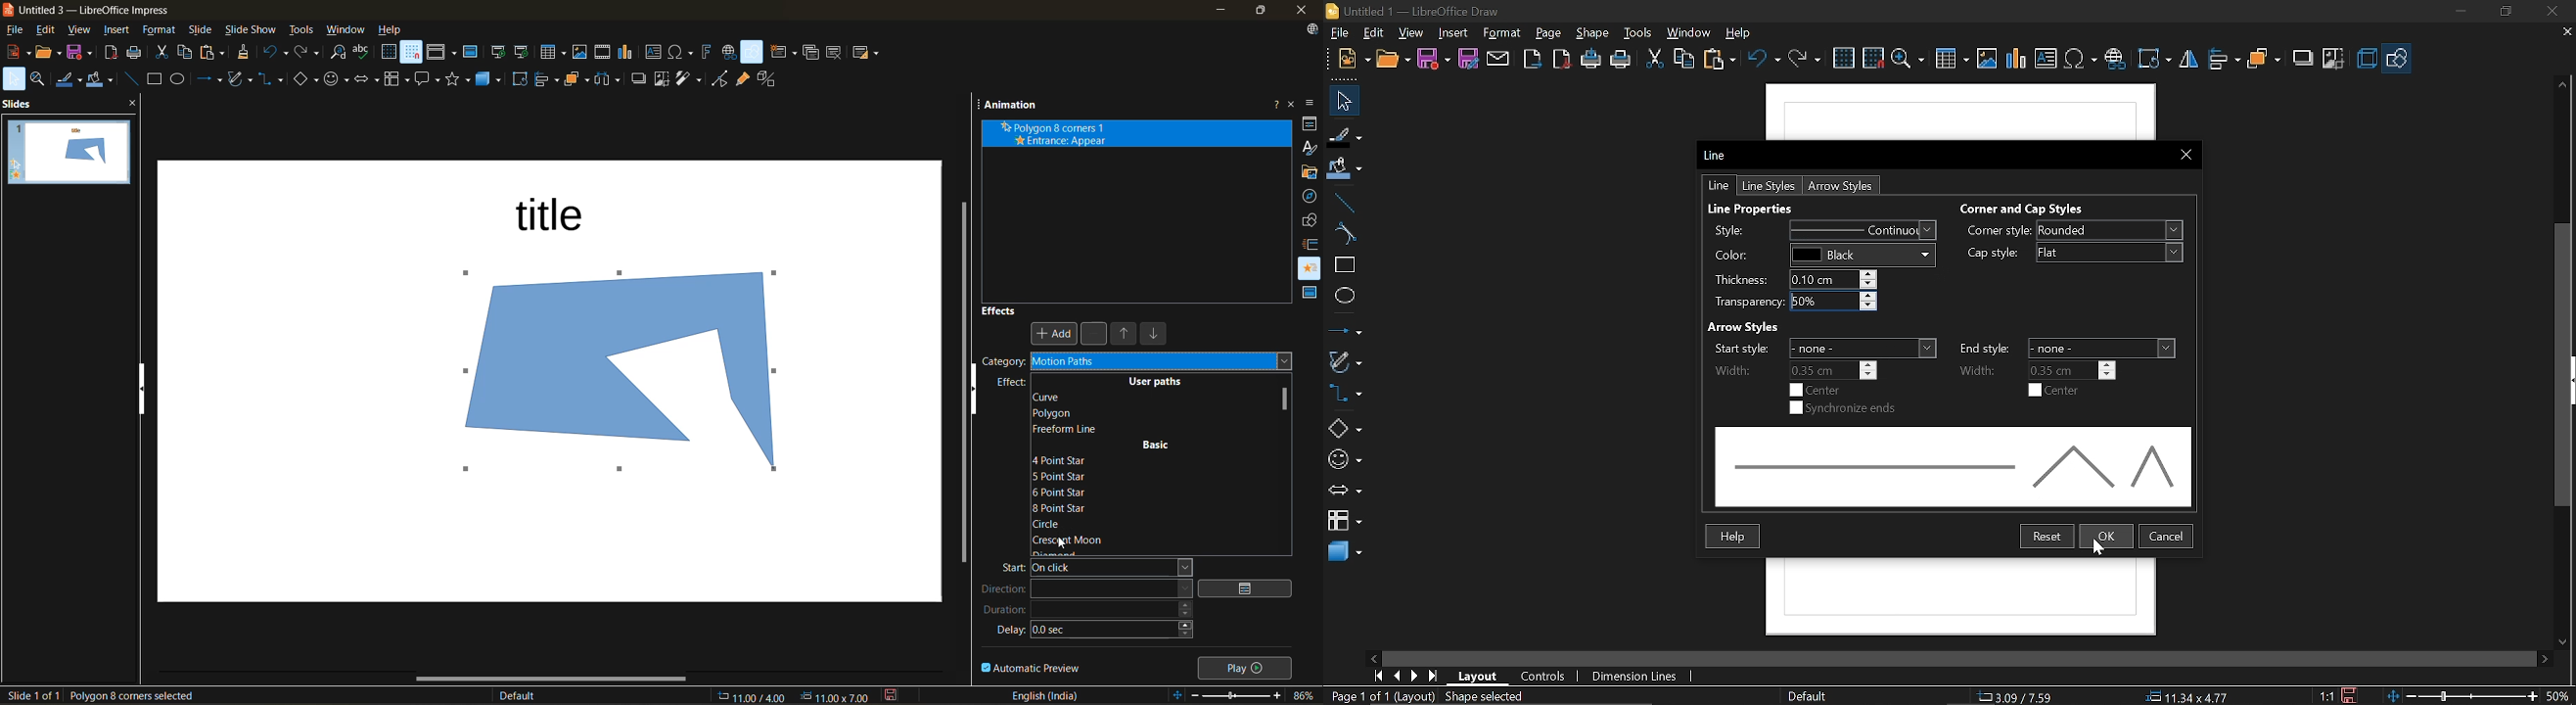  I want to click on tools, so click(306, 30).